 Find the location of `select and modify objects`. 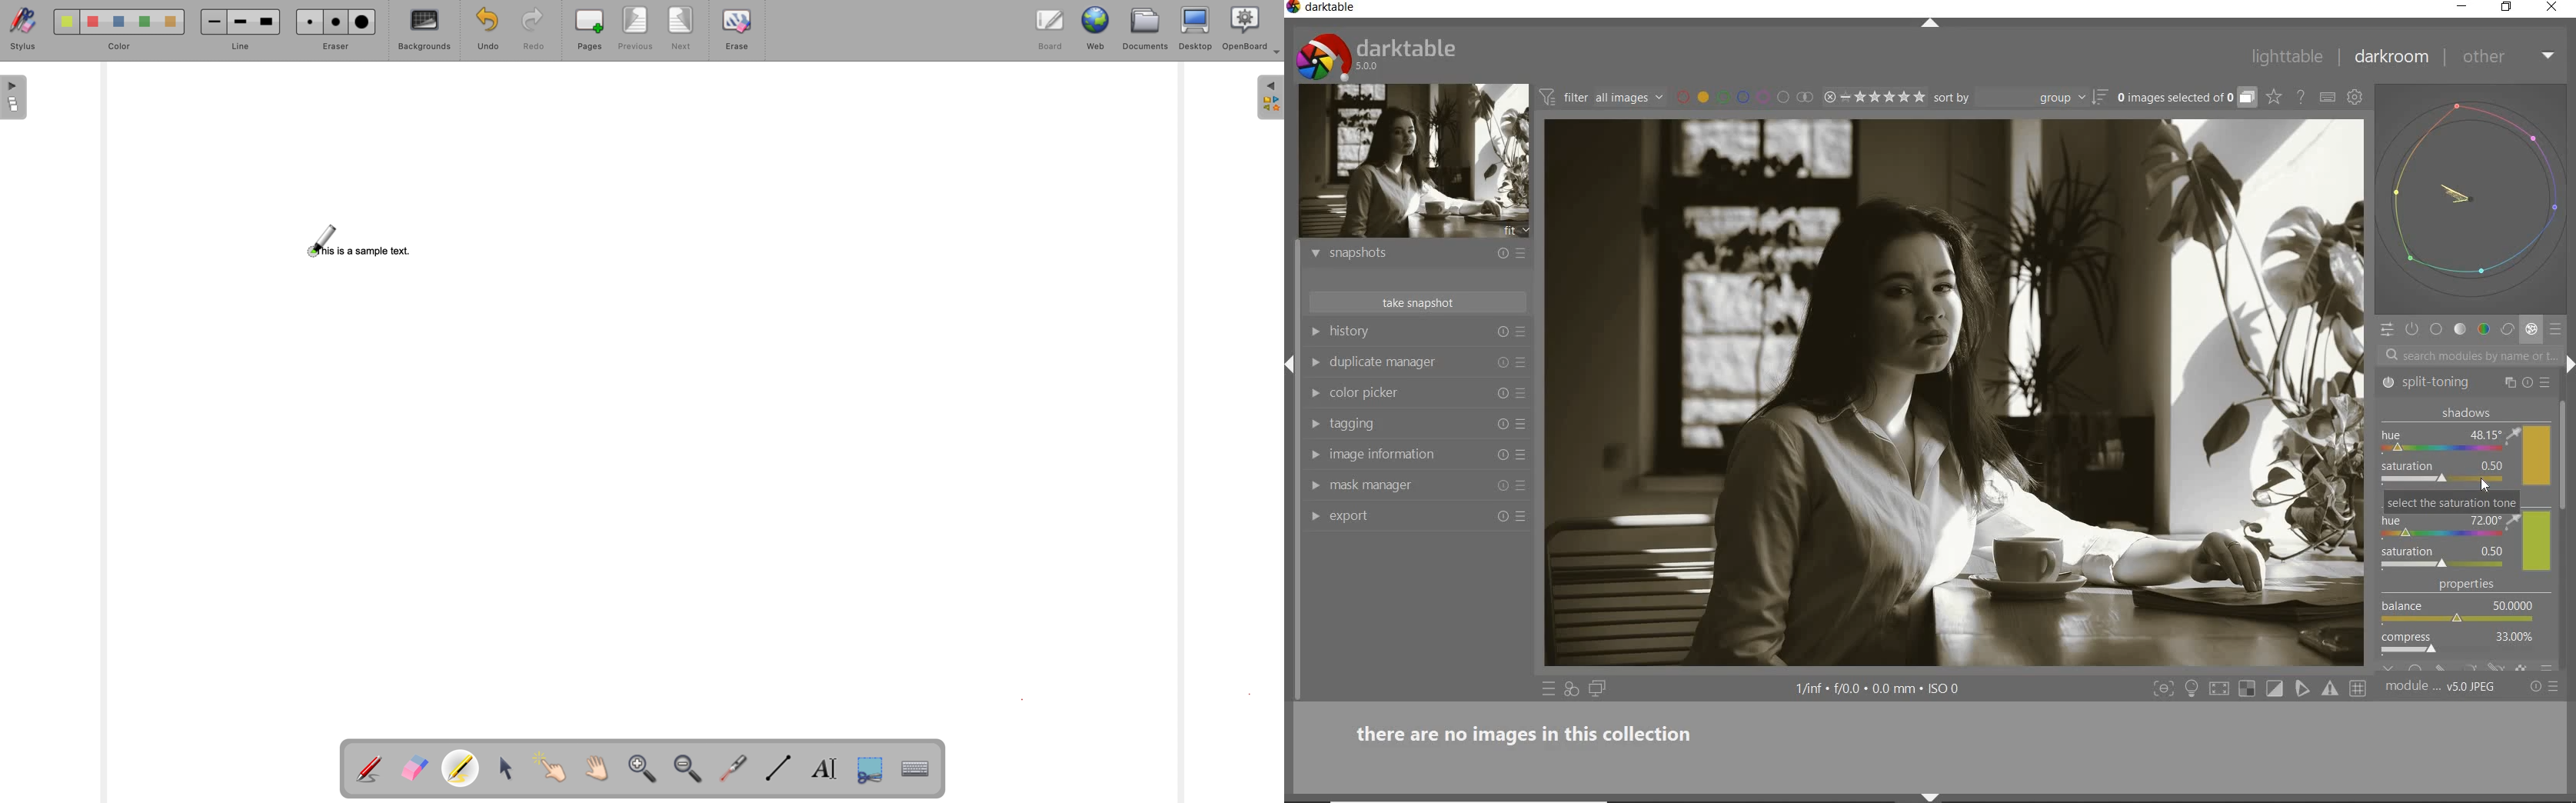

select and modify objects is located at coordinates (512, 766).